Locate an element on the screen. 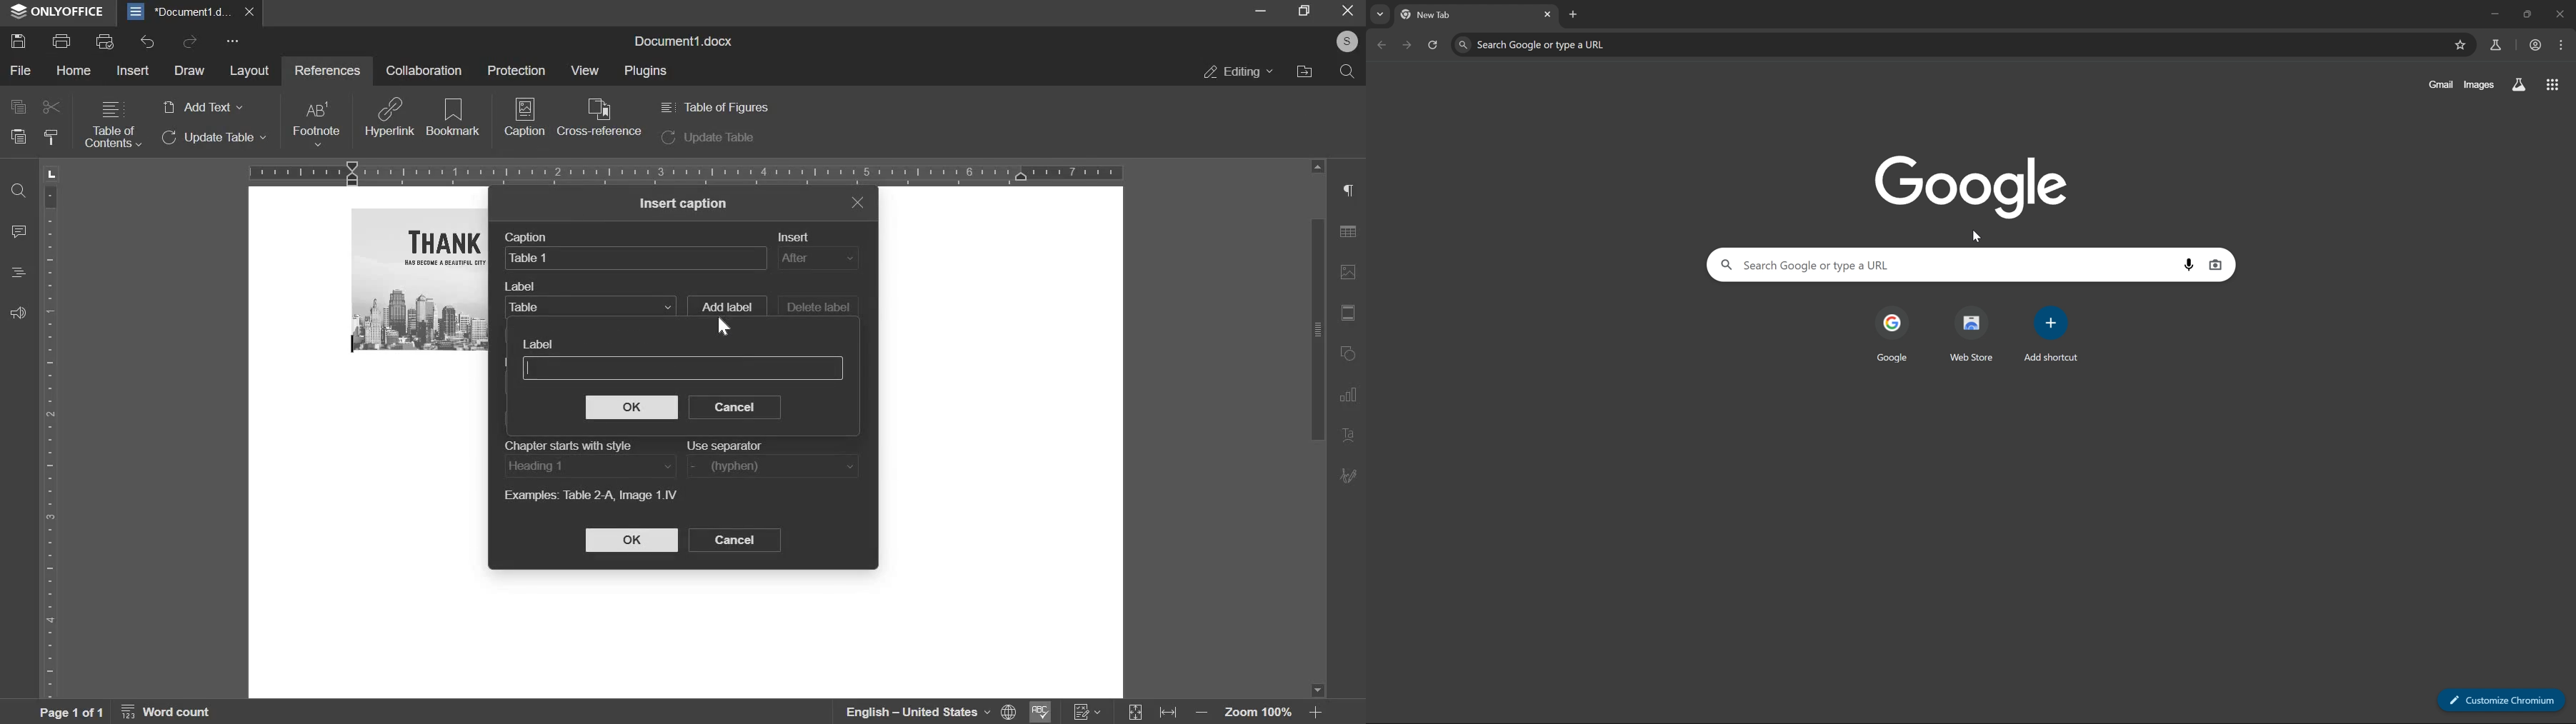  file location is located at coordinates (1304, 71).